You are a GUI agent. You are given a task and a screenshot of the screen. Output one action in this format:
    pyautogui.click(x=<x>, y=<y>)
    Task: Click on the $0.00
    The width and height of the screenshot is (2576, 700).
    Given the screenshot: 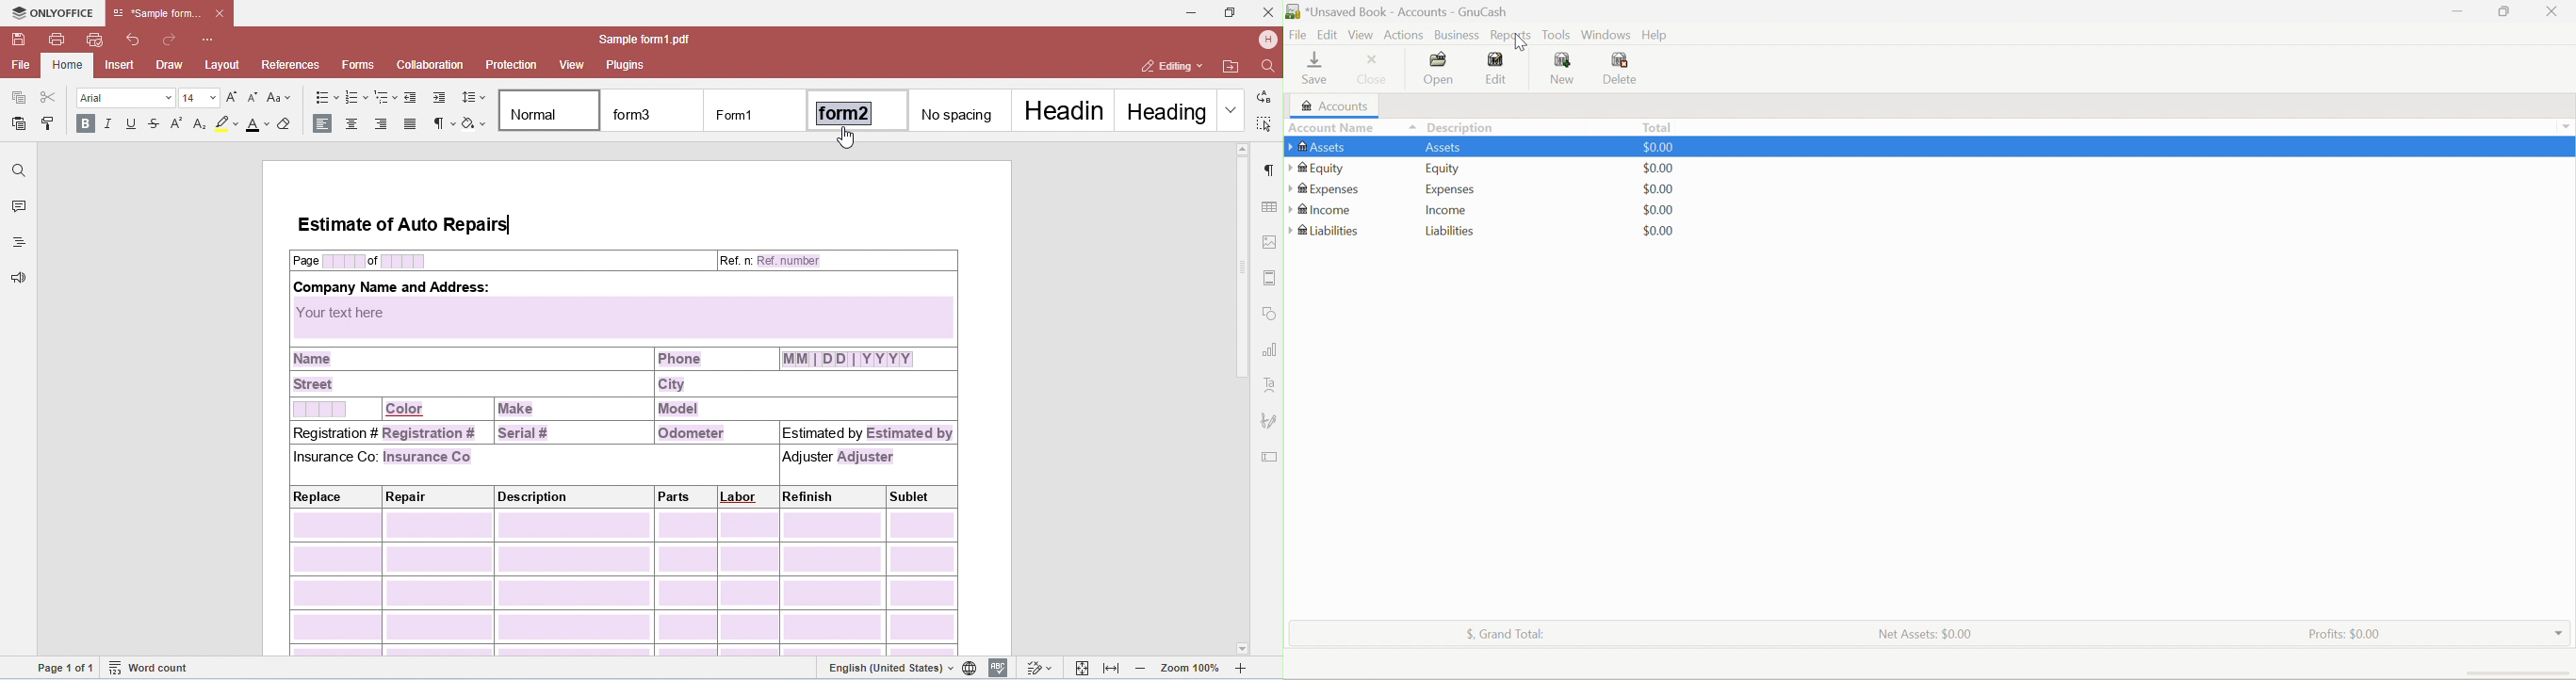 What is the action you would take?
    pyautogui.click(x=1660, y=210)
    